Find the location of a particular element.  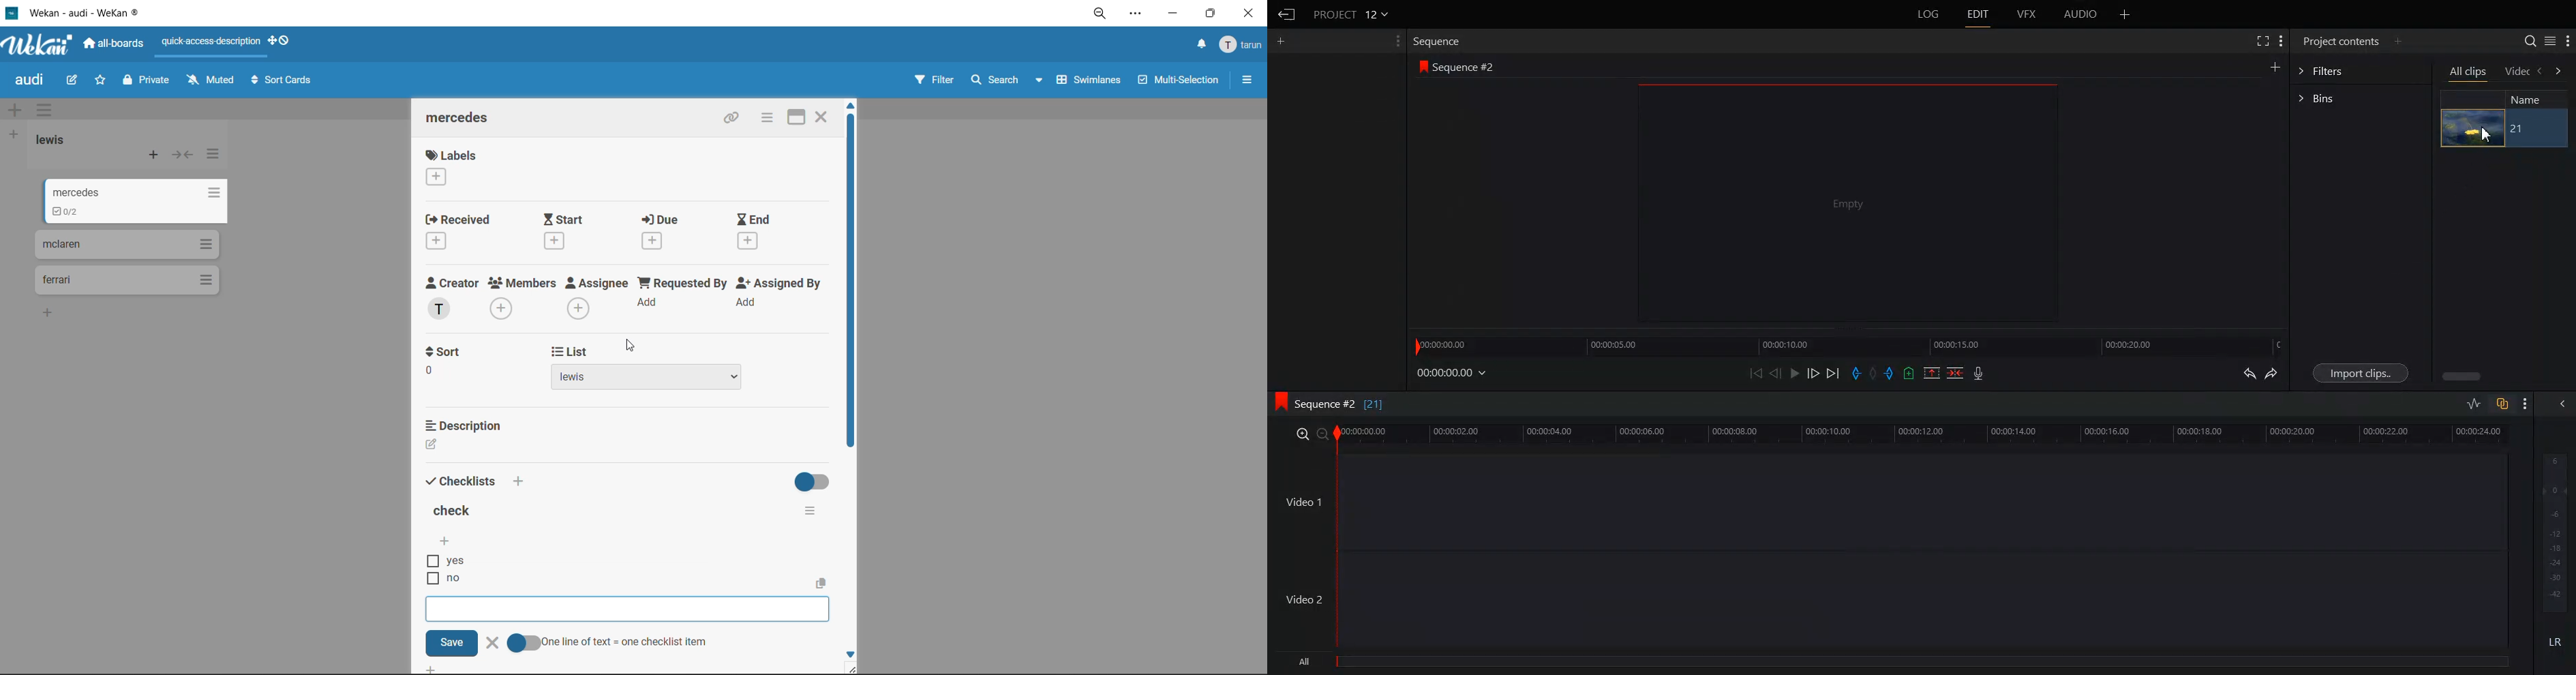

Add File is located at coordinates (2125, 14).